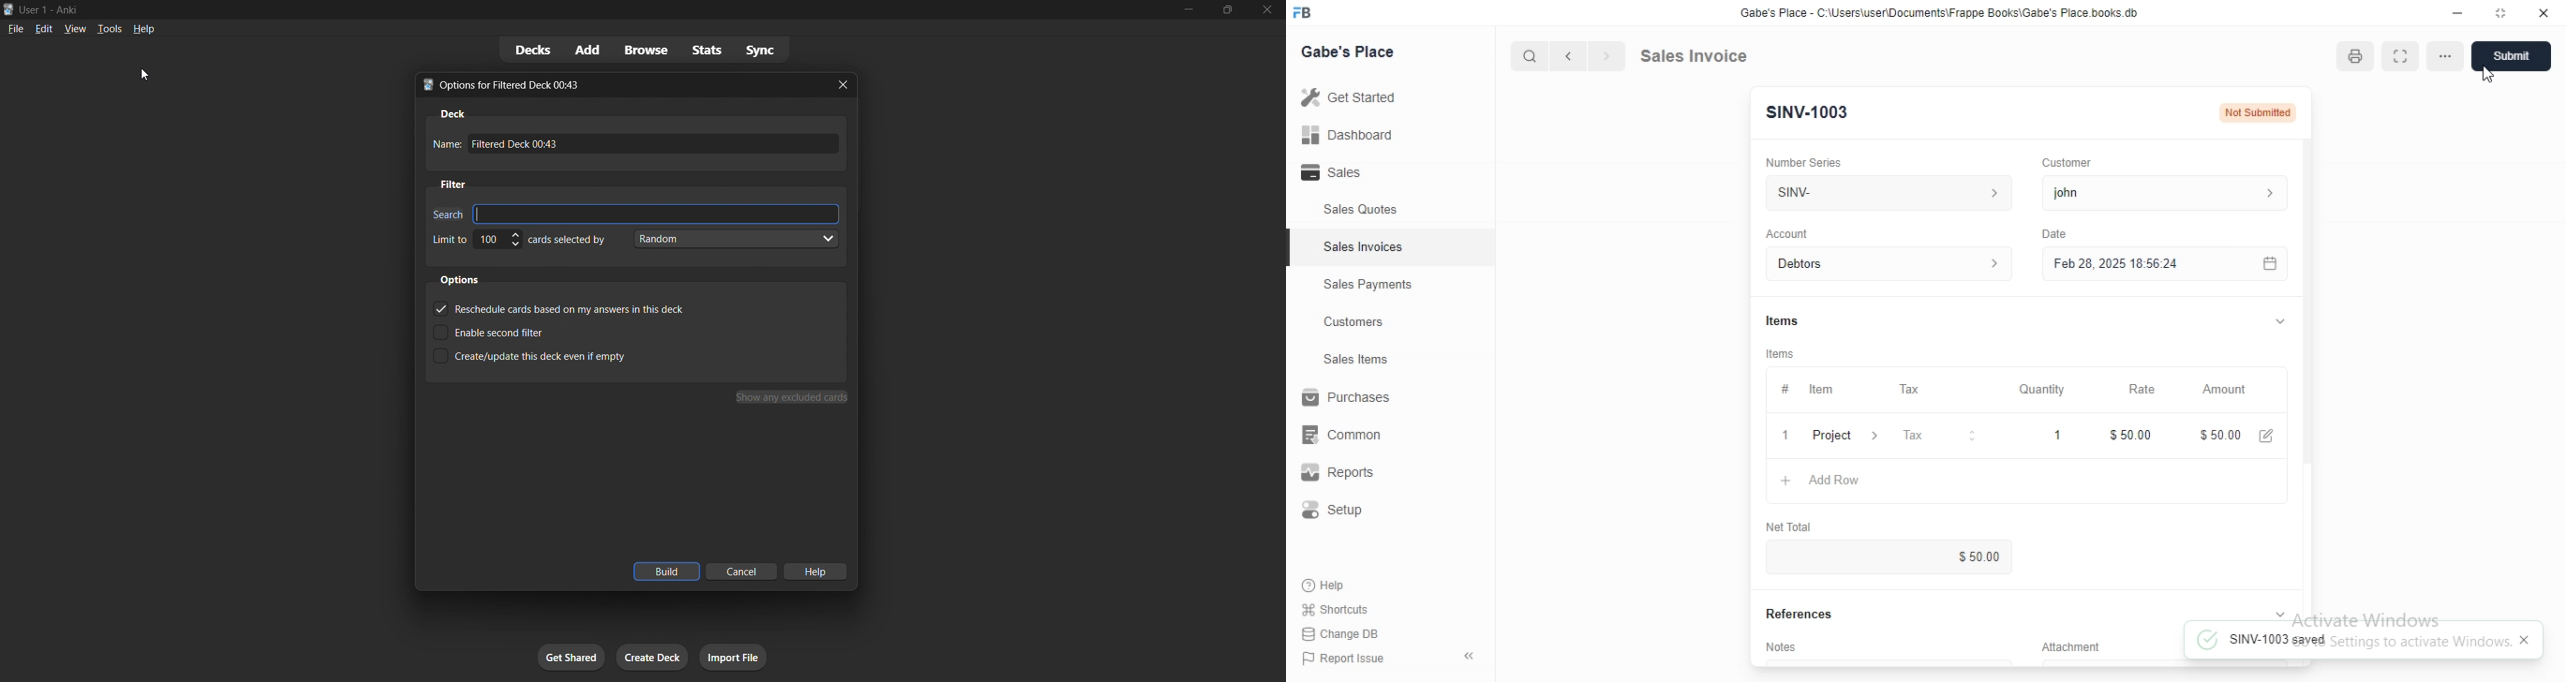  What do you see at coordinates (2041, 389) in the screenshot?
I see `‘Quantity` at bounding box center [2041, 389].